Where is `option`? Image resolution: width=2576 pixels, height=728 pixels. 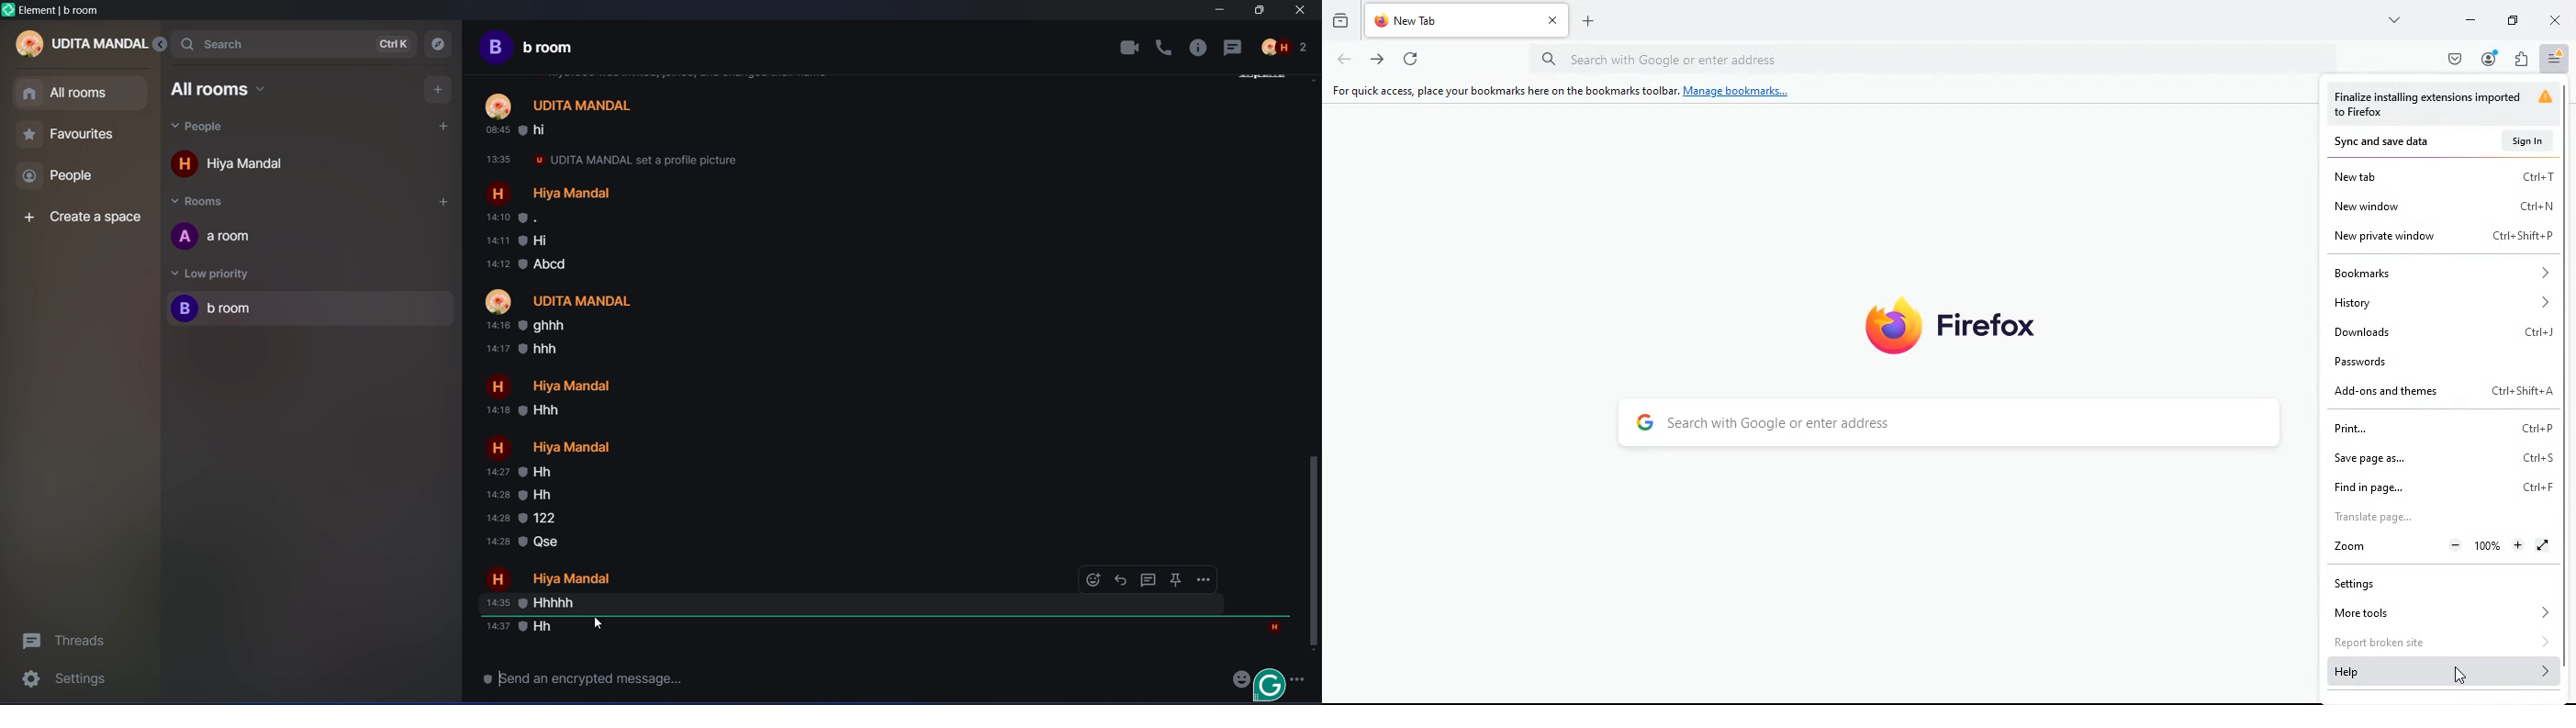 option is located at coordinates (1208, 585).